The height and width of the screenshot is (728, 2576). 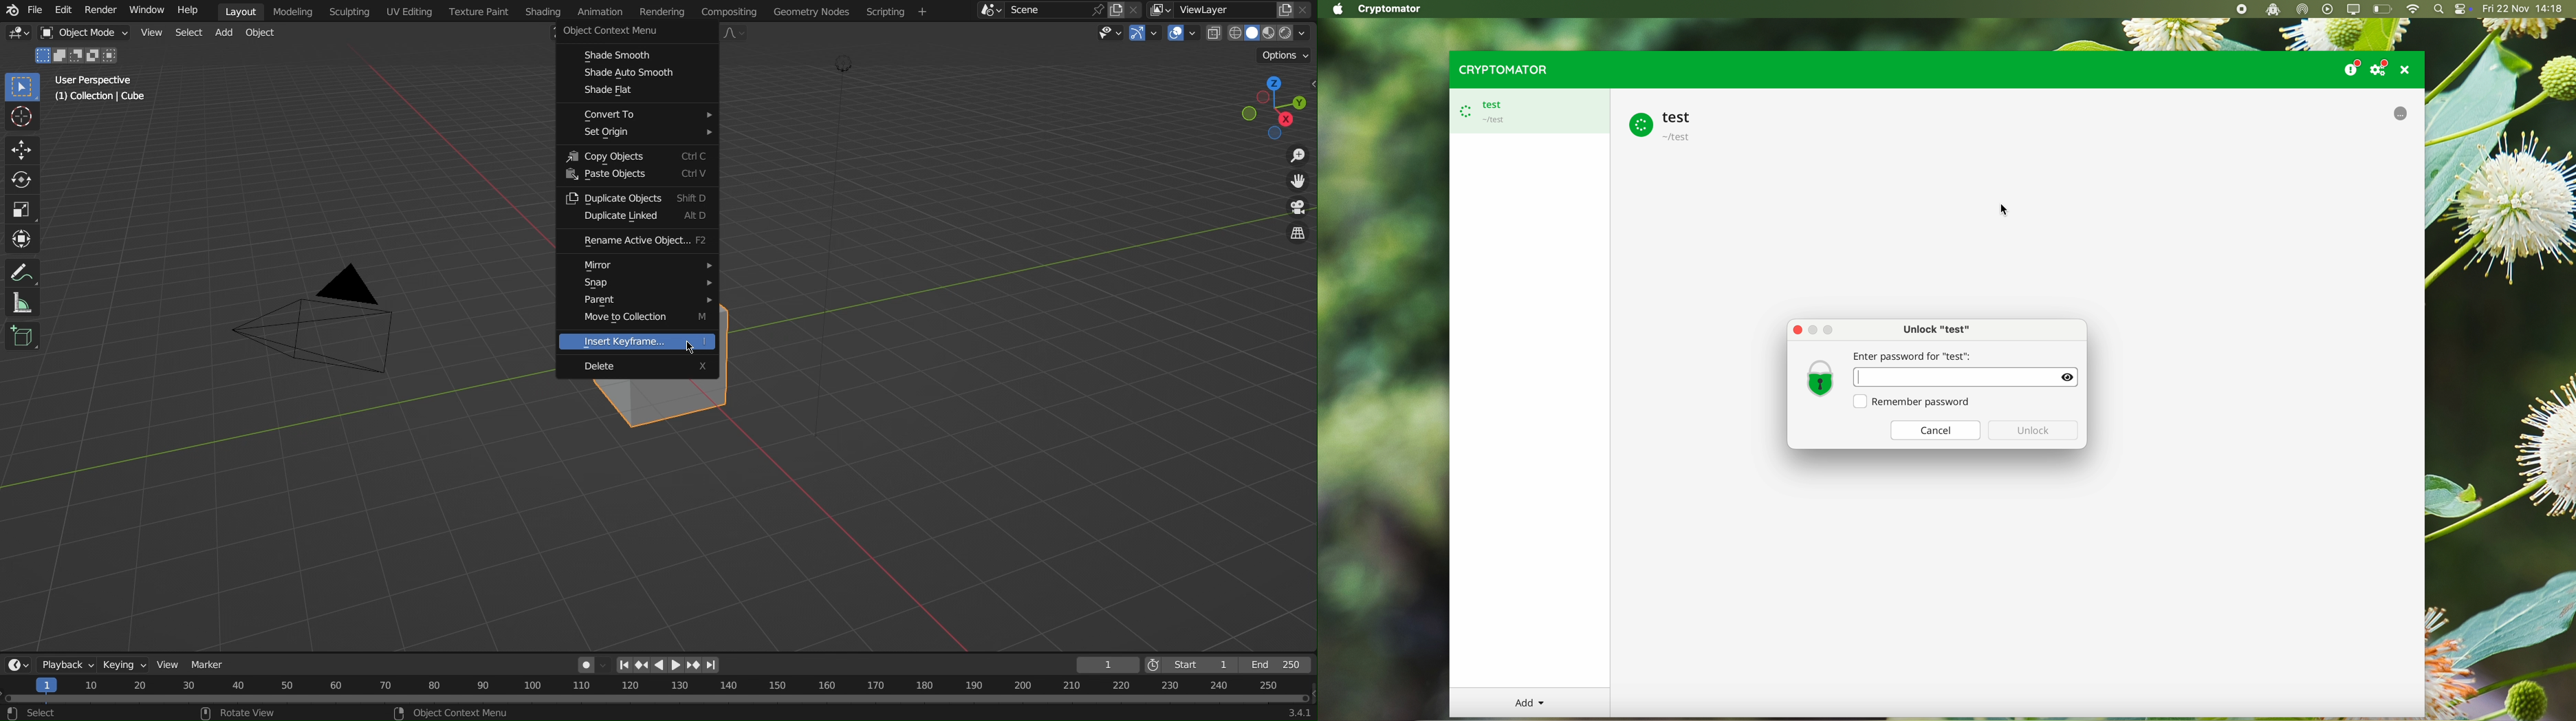 I want to click on Parent, so click(x=635, y=298).